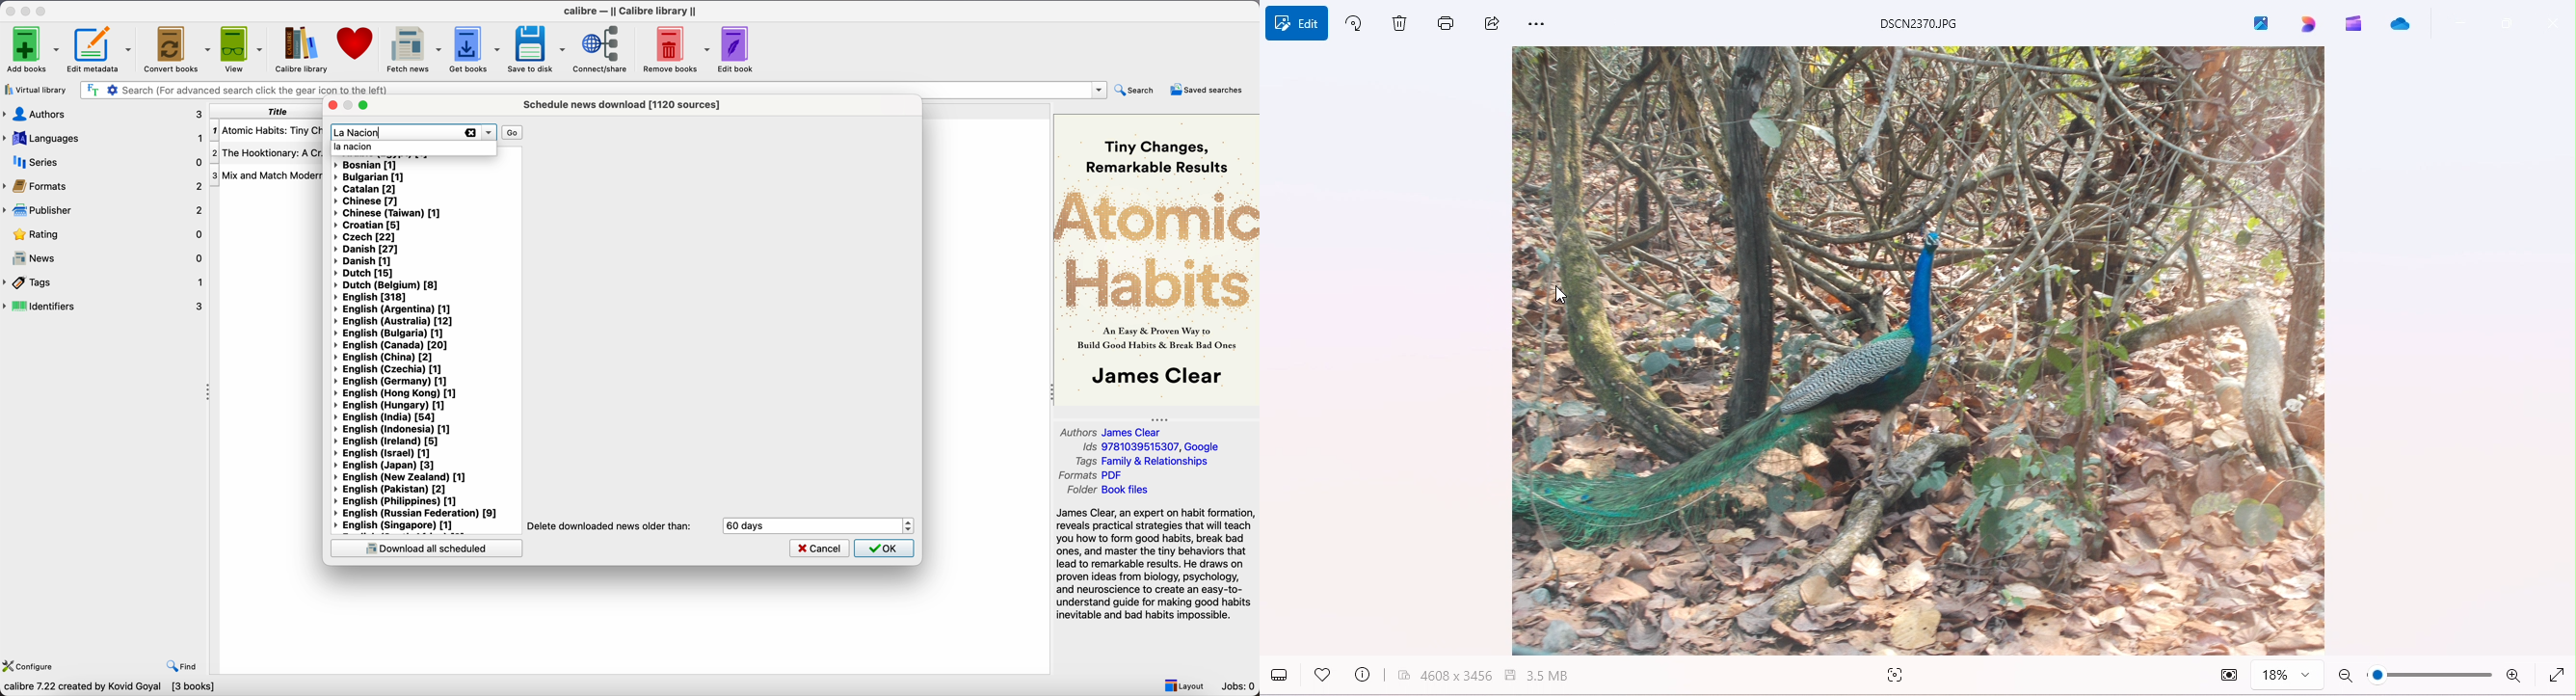  I want to click on English (Australia) [12], so click(392, 321).